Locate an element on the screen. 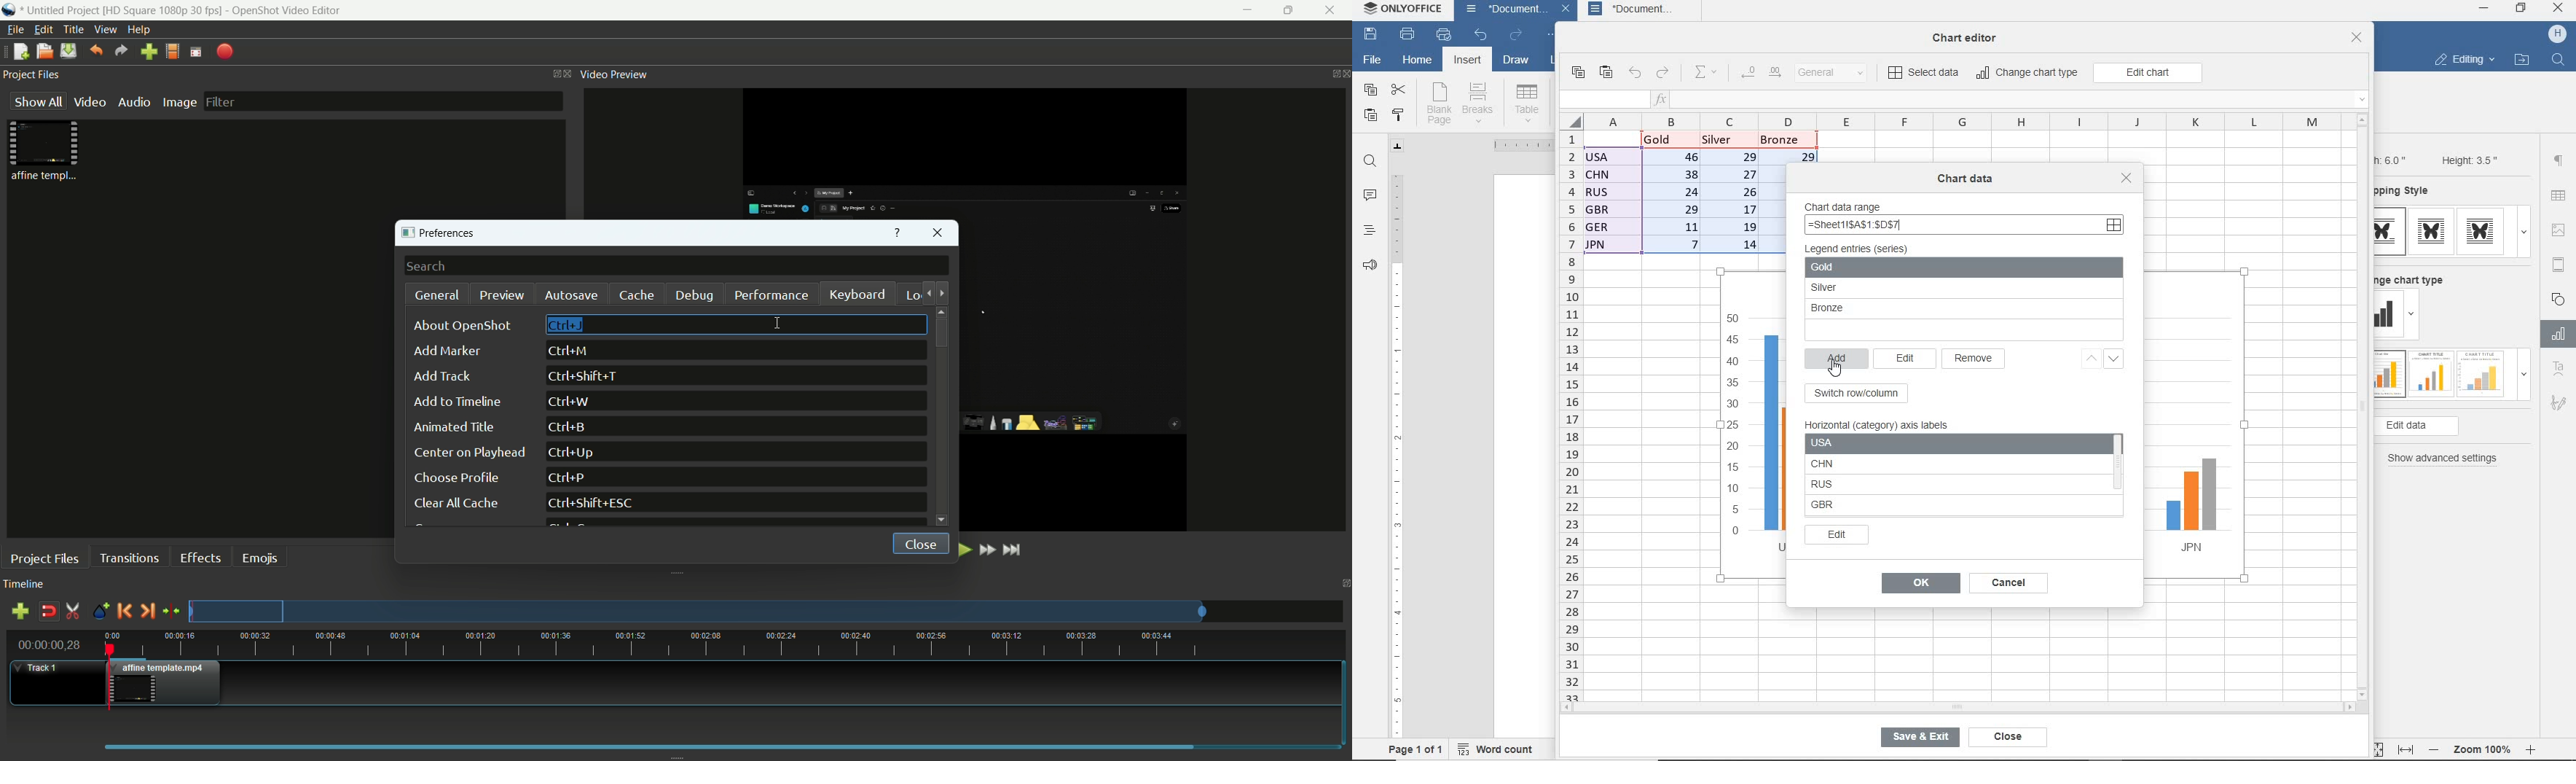 The image size is (2576, 784). insert function is located at coordinates (2011, 100).